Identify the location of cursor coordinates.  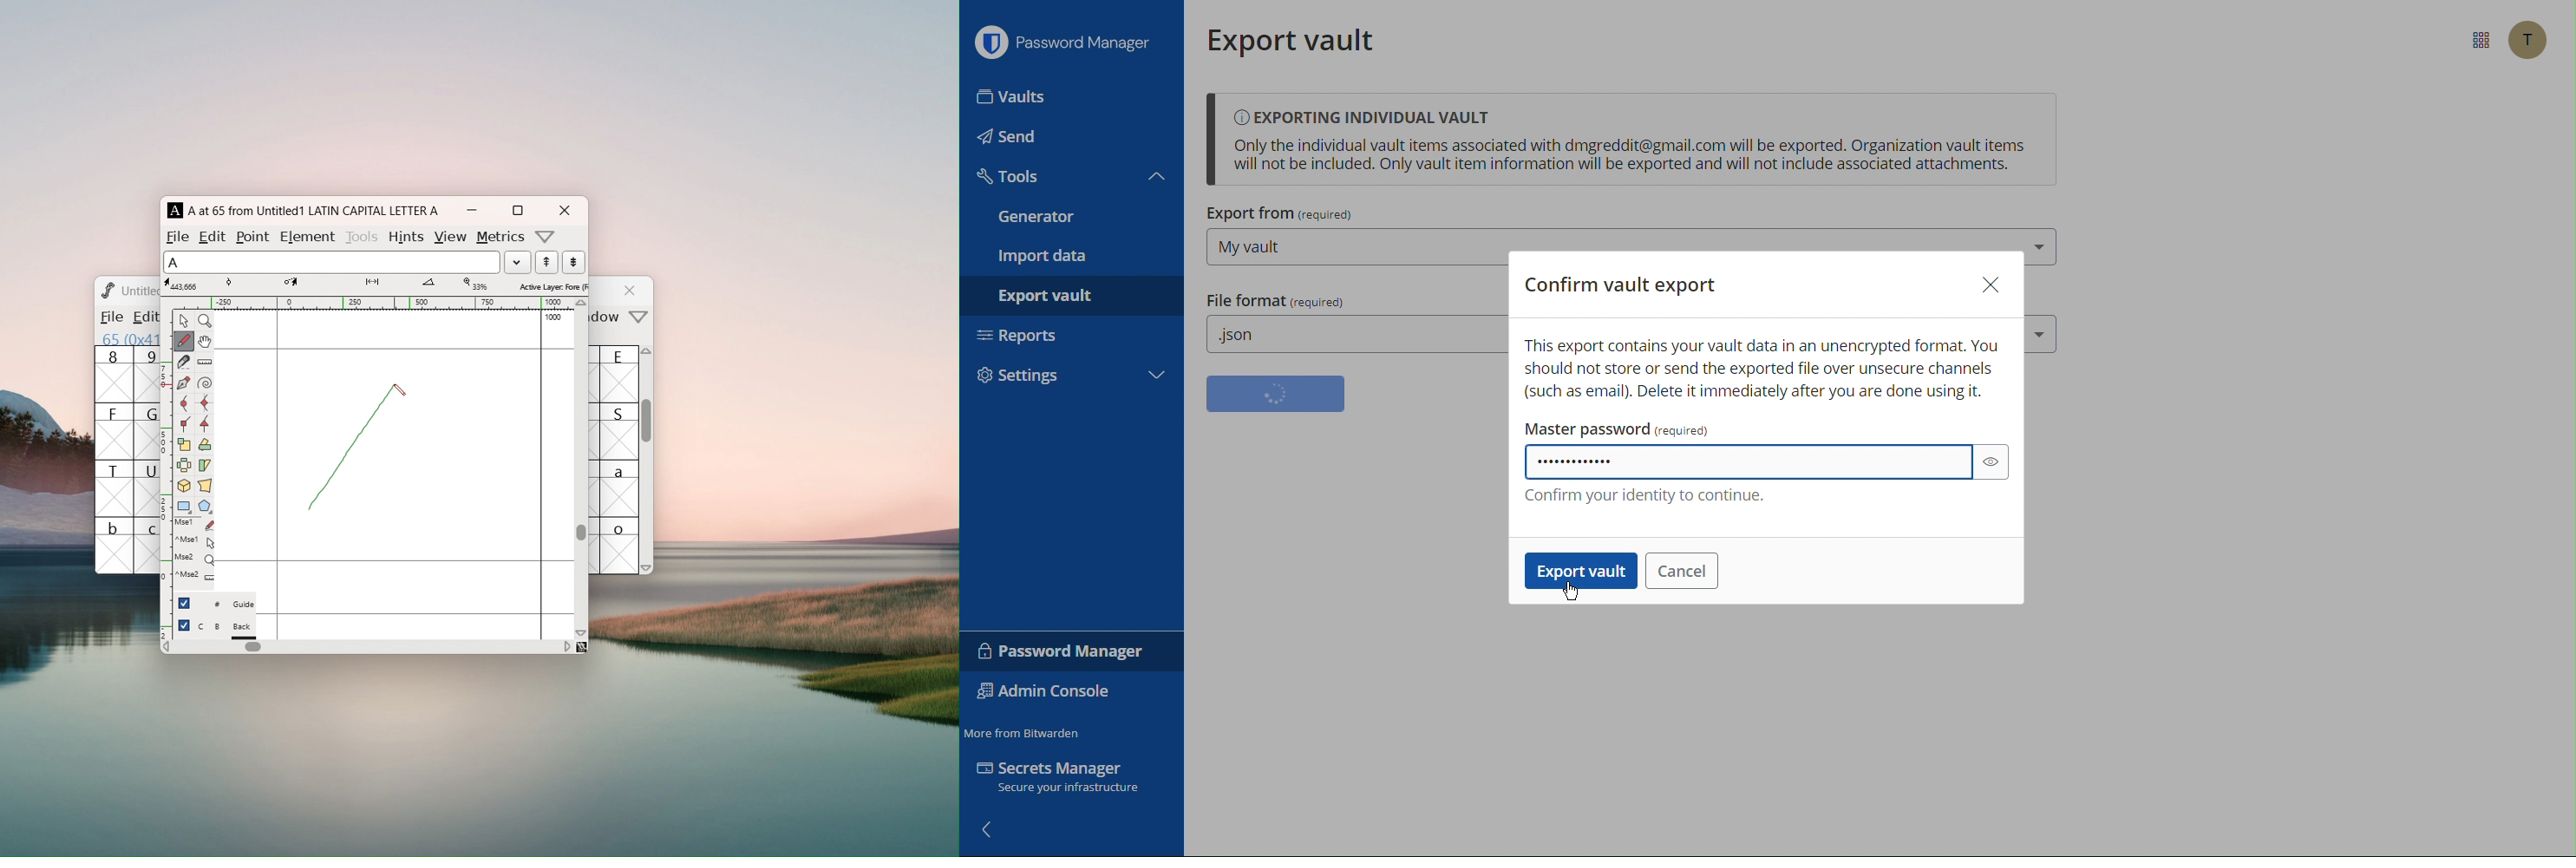
(183, 284).